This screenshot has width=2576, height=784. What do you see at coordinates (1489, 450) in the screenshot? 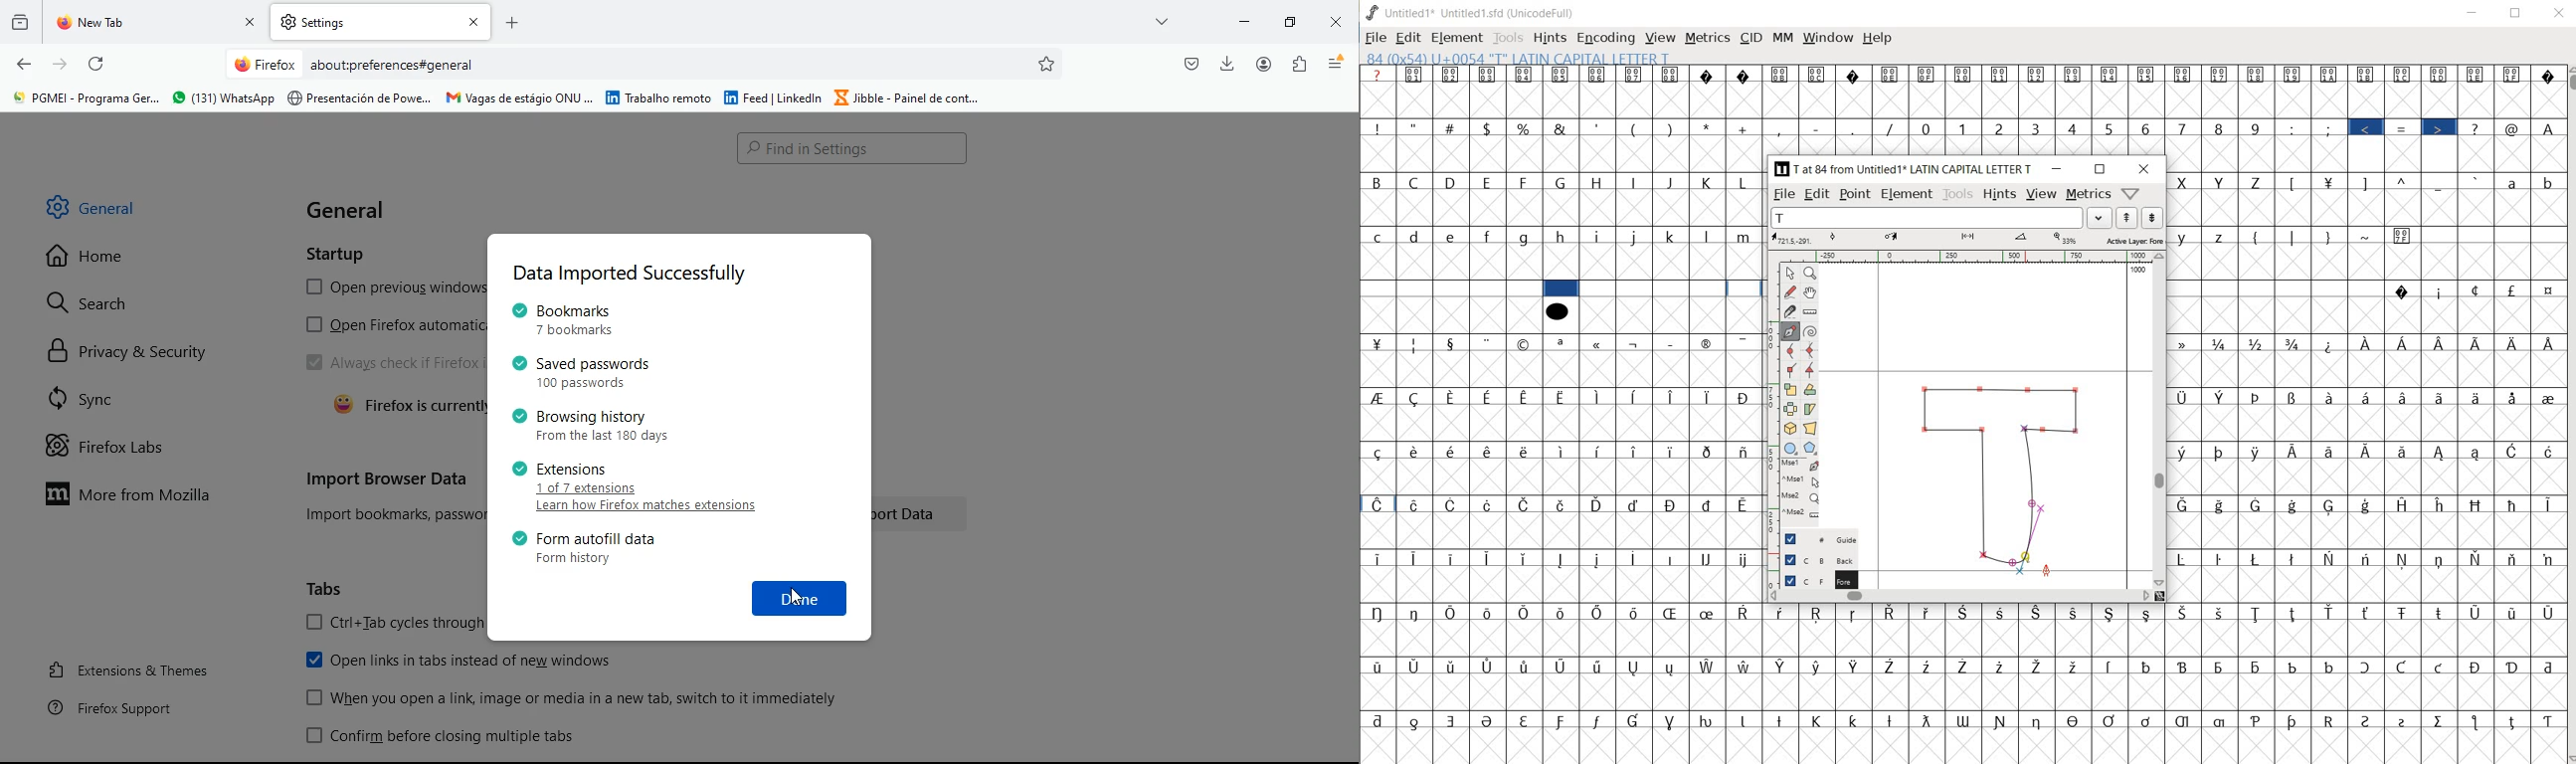
I see `Symbol` at bounding box center [1489, 450].